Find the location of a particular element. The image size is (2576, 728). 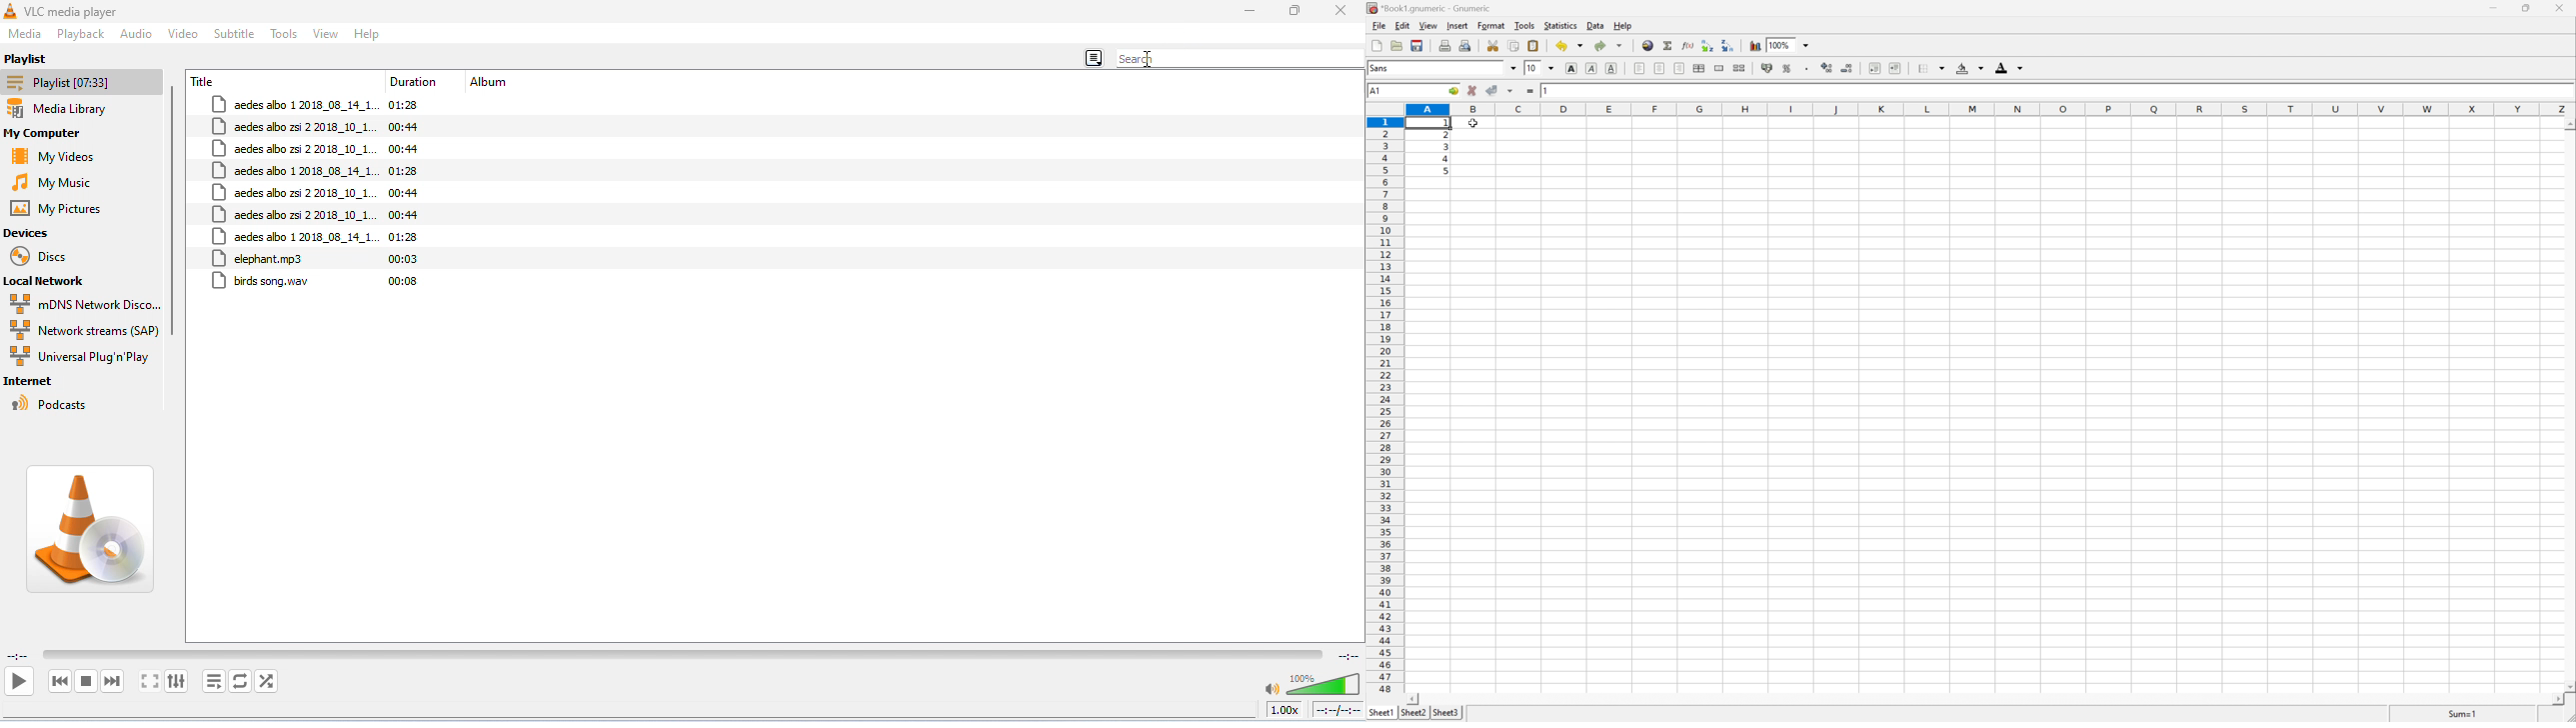

Cut selection is located at coordinates (1492, 44).